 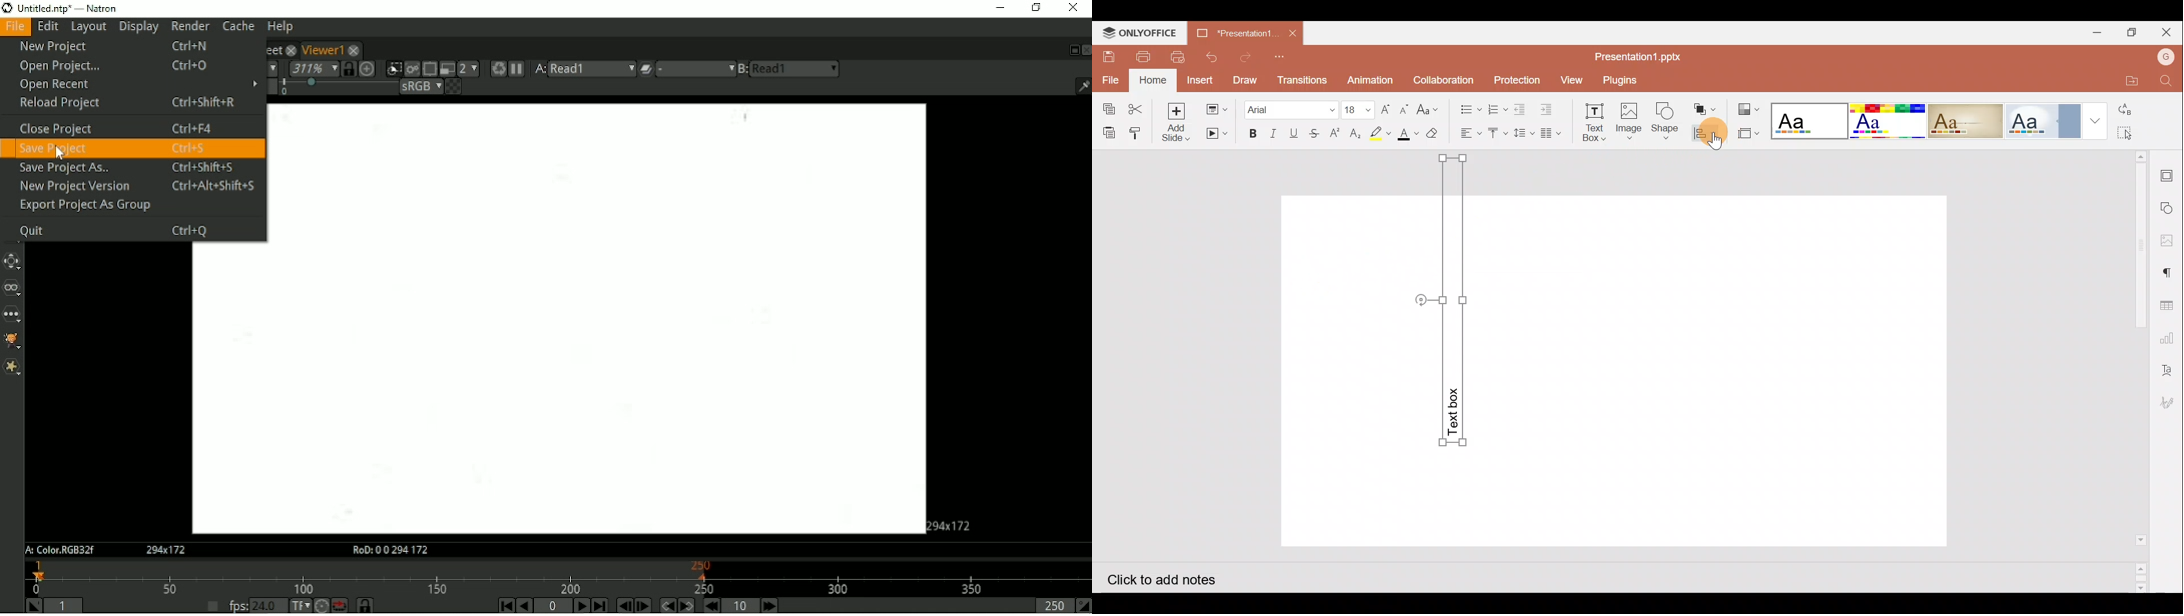 What do you see at coordinates (1628, 122) in the screenshot?
I see `Insert Image` at bounding box center [1628, 122].